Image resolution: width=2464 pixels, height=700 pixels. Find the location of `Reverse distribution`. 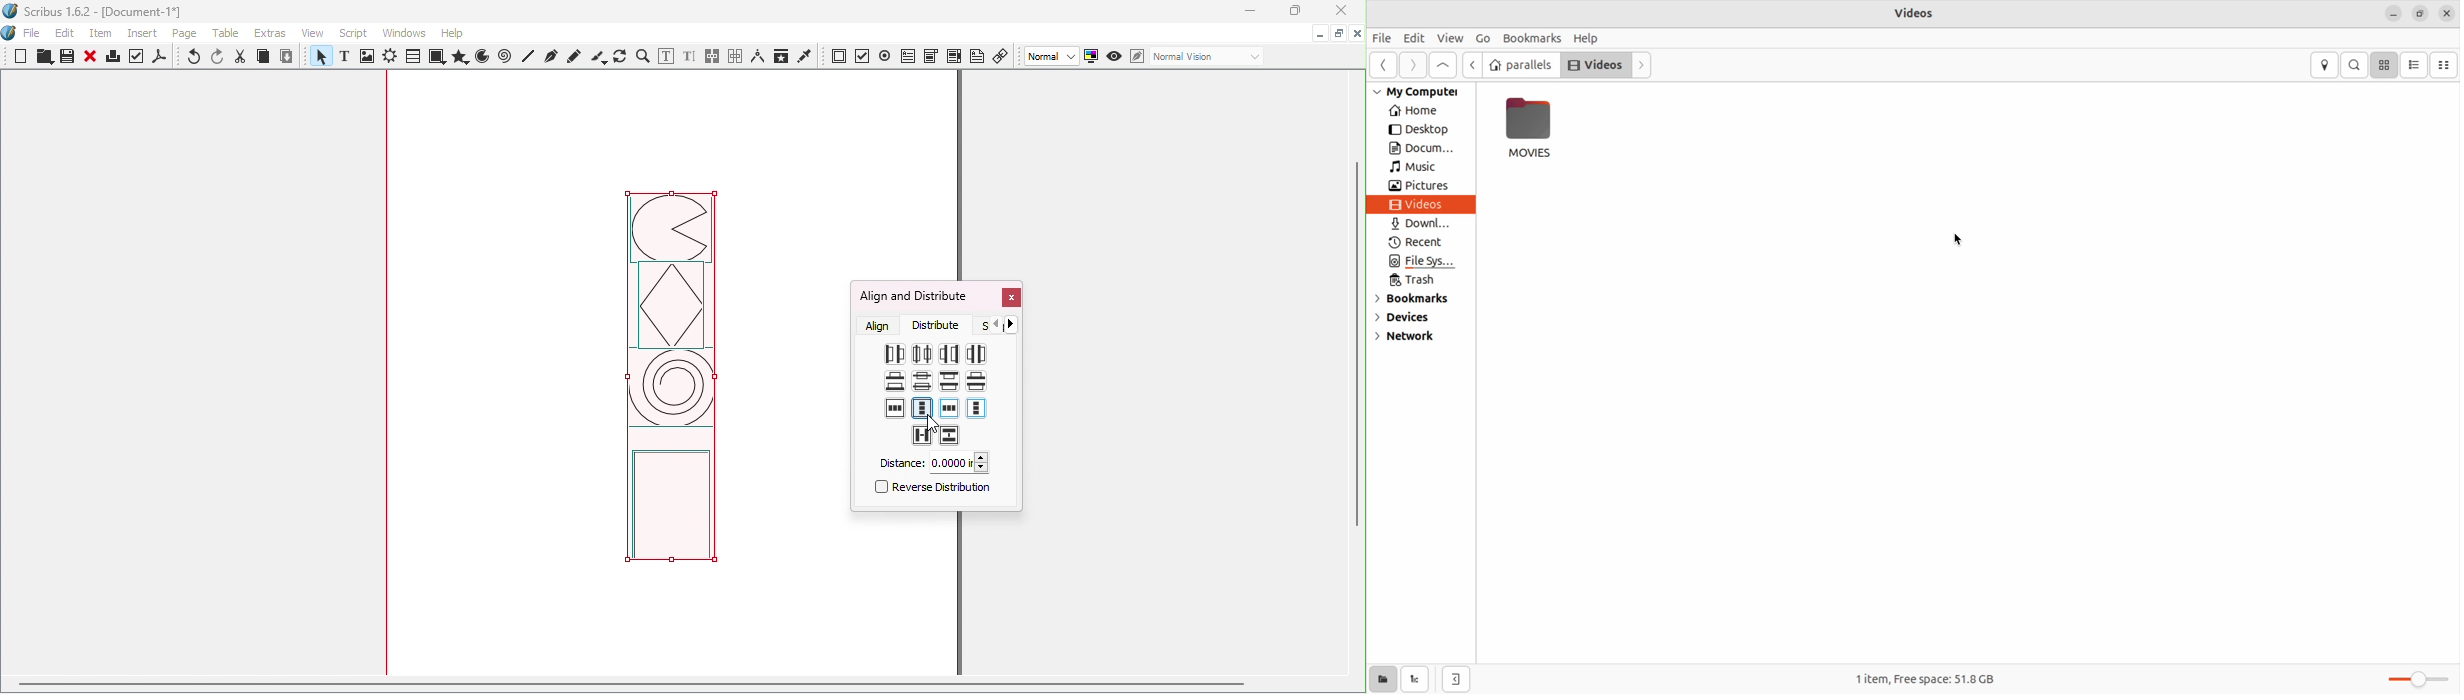

Reverse distribution is located at coordinates (930, 490).